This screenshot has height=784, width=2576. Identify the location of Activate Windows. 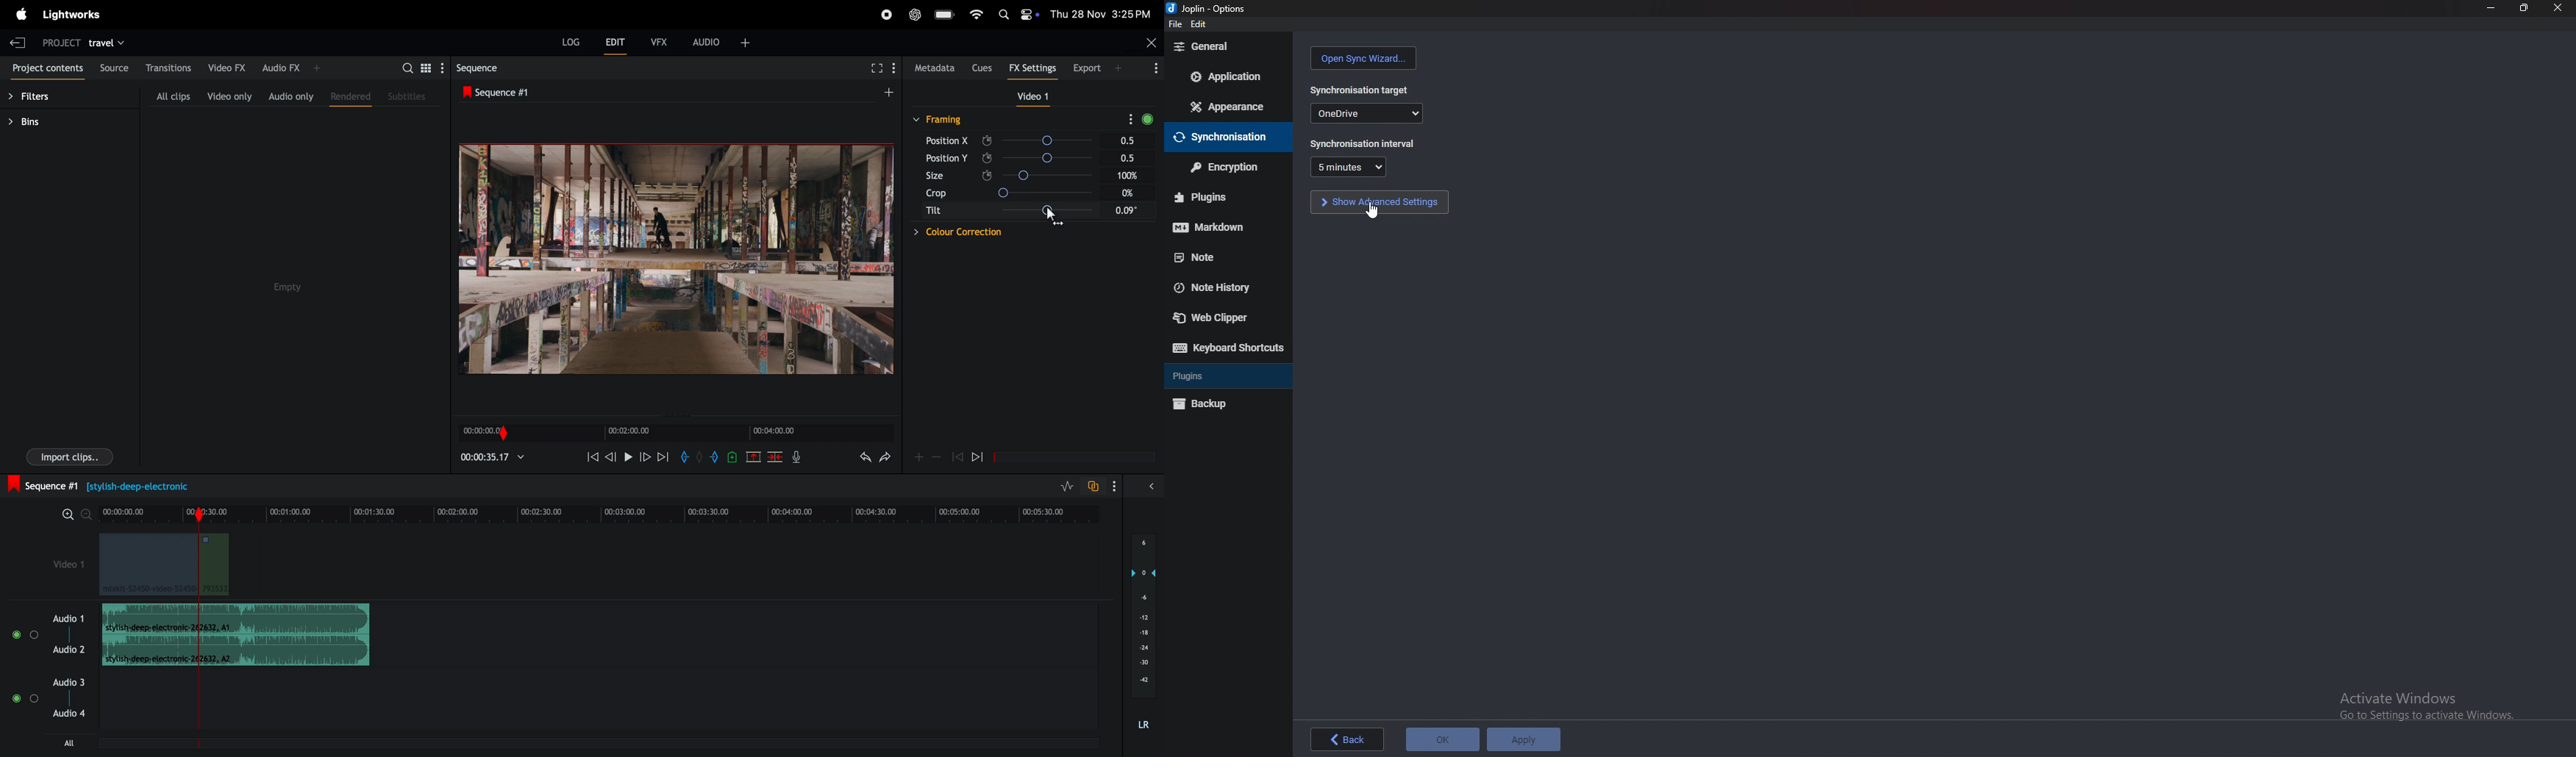
(2424, 704).